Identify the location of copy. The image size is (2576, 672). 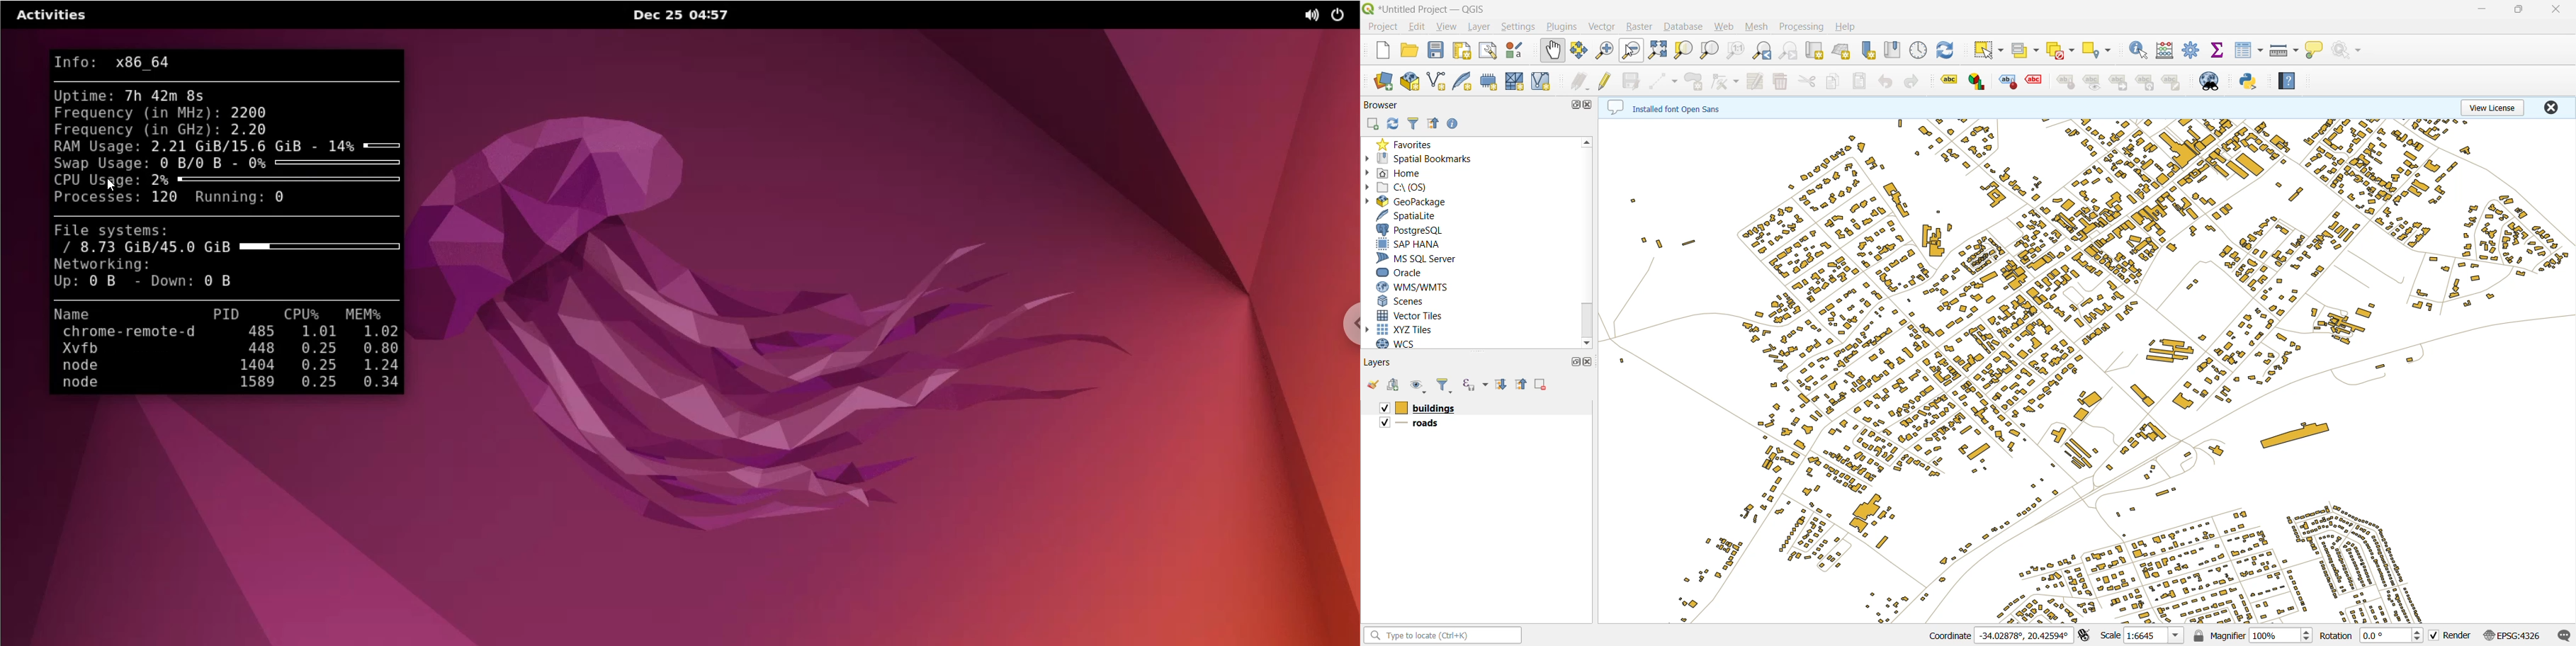
(1832, 82).